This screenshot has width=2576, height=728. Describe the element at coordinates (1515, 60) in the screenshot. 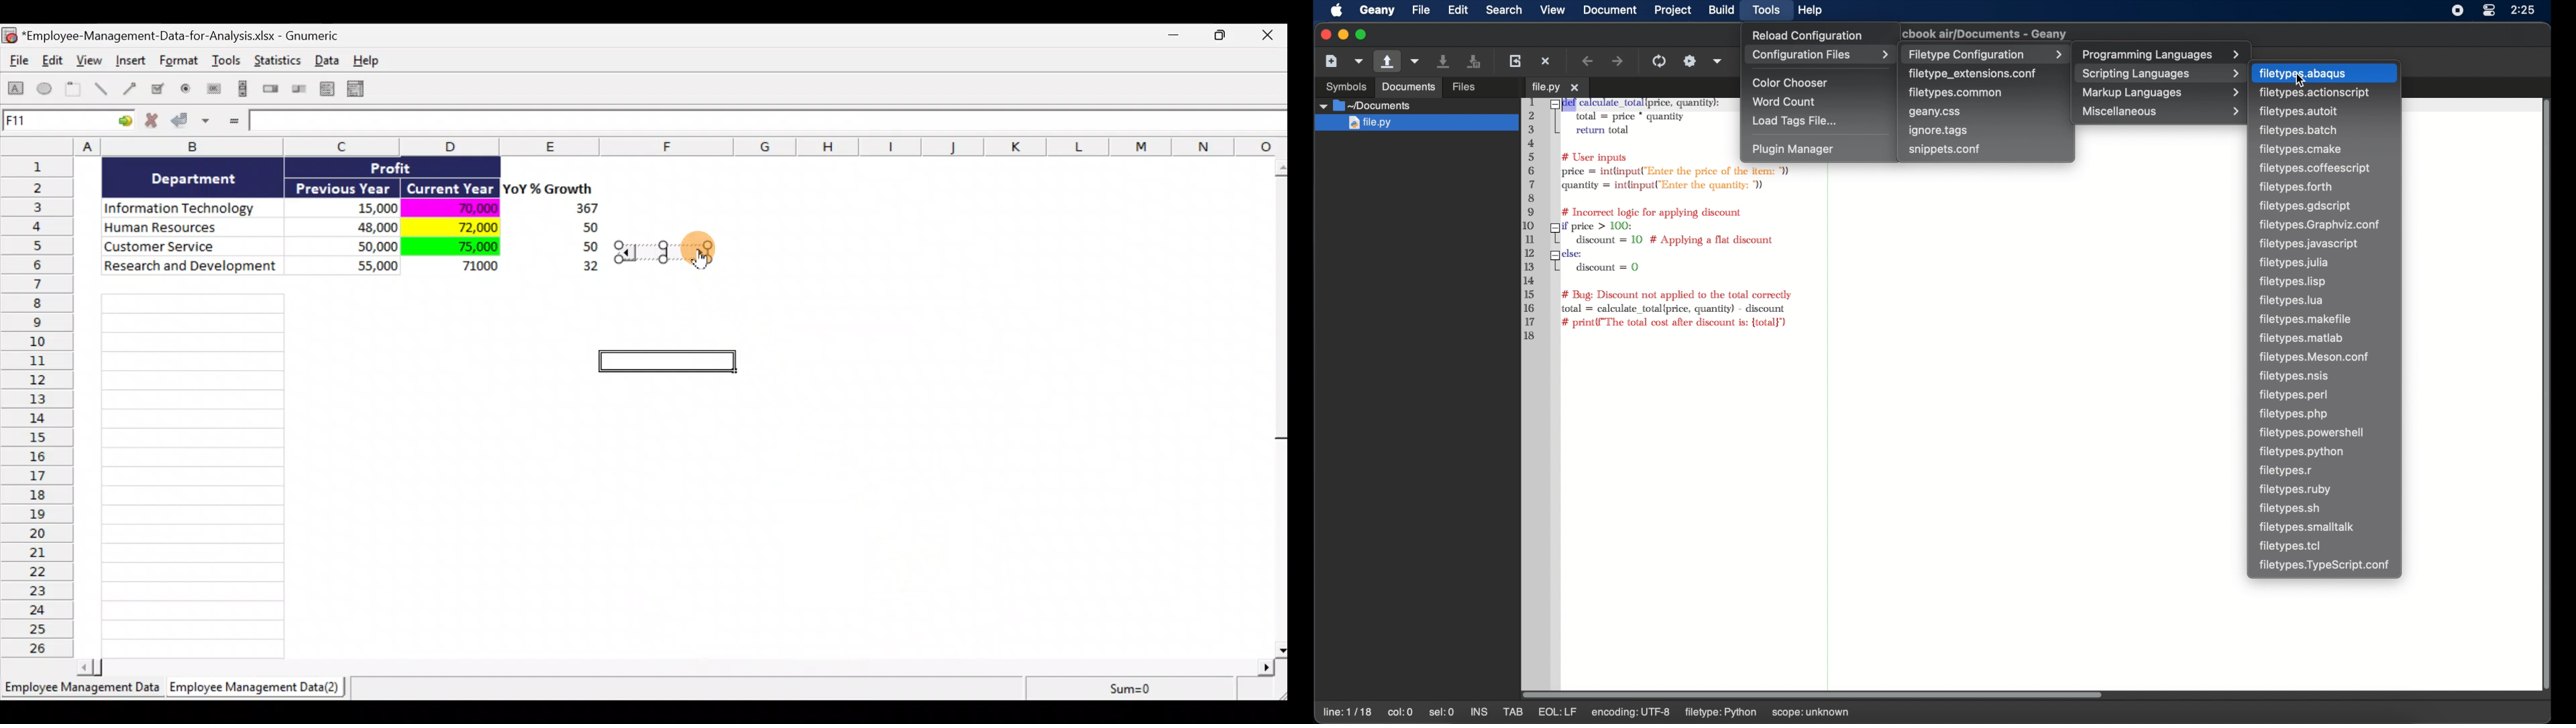

I see `reload current file from disk` at that location.